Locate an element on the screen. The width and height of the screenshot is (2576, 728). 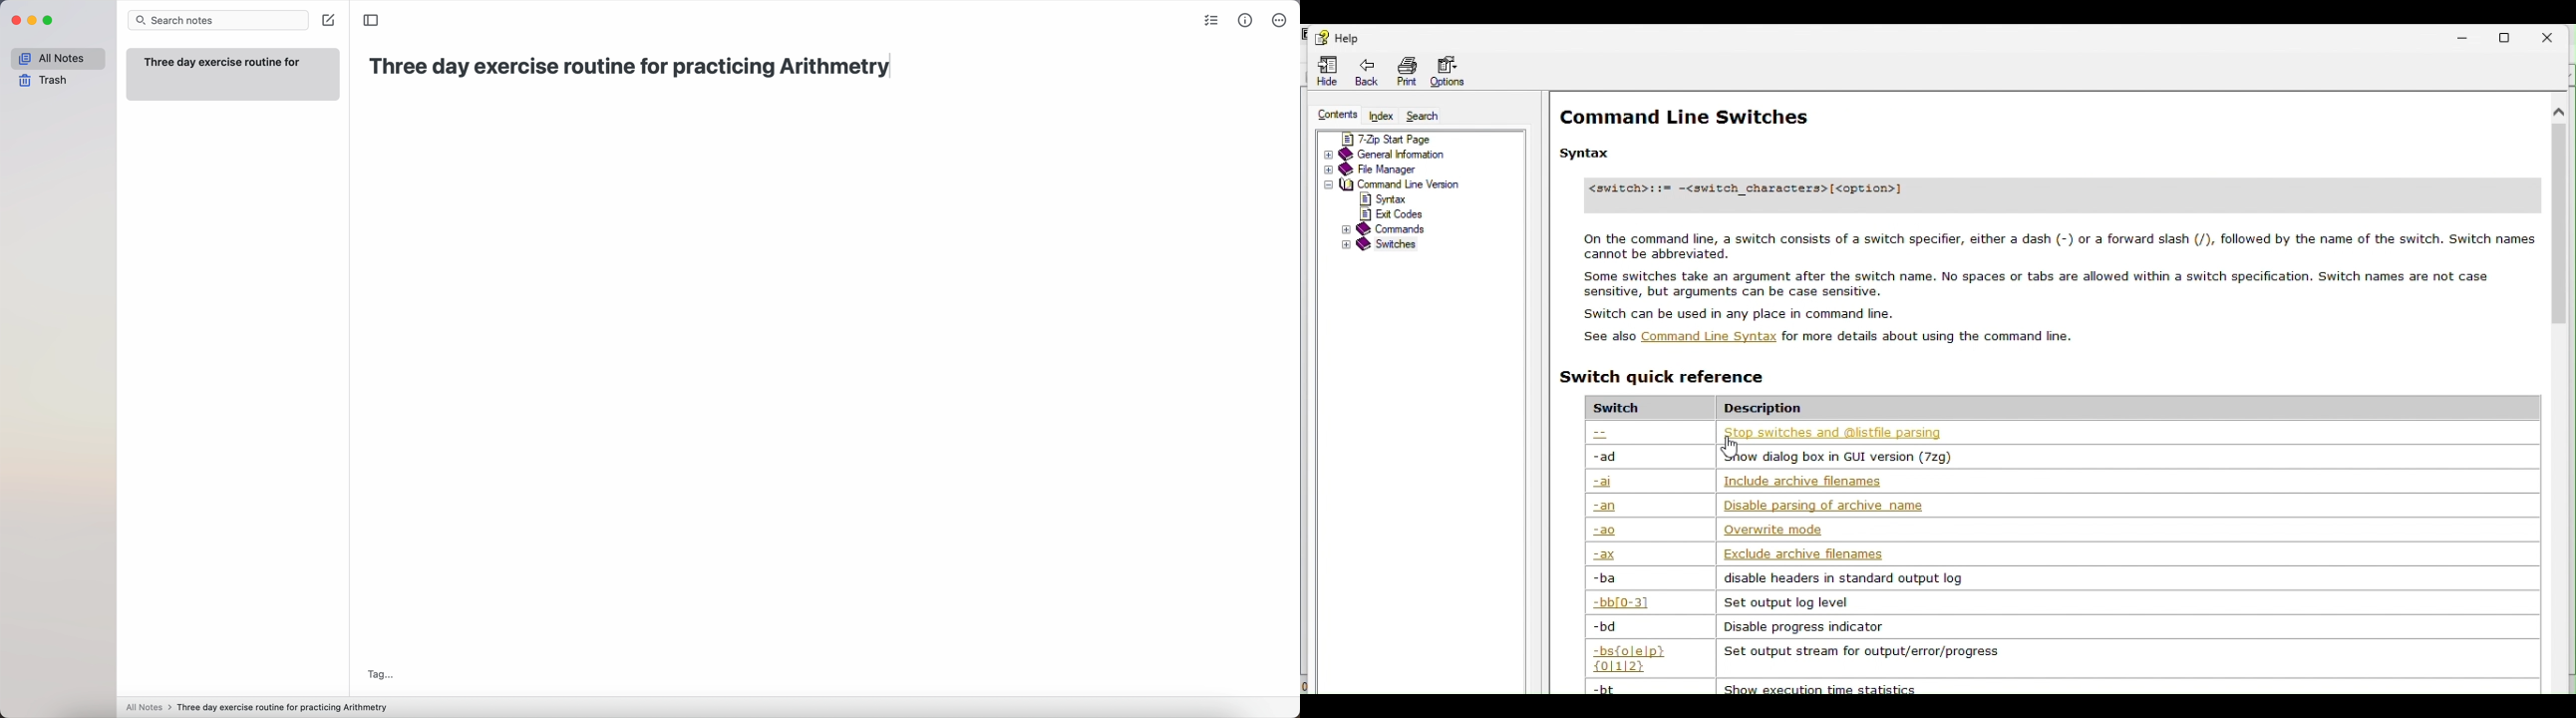
check list is located at coordinates (1211, 21).